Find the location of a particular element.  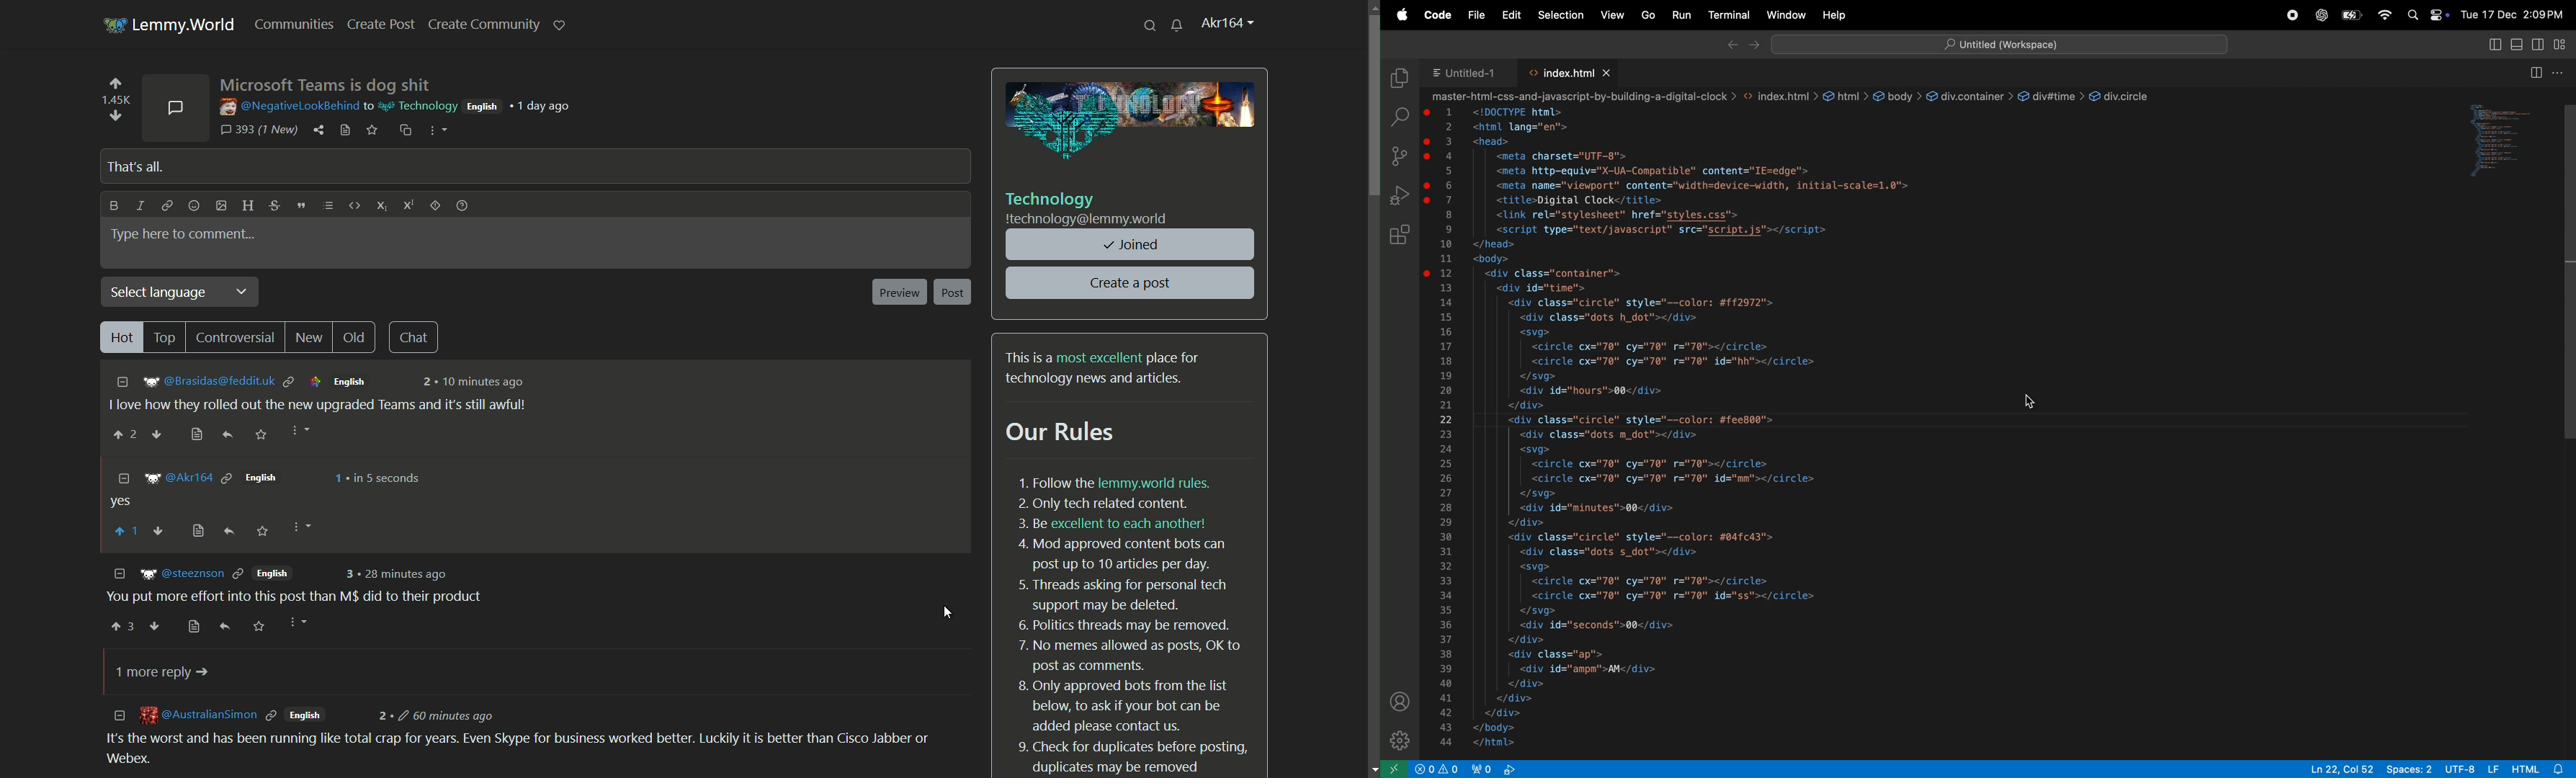

reply is located at coordinates (225, 532).